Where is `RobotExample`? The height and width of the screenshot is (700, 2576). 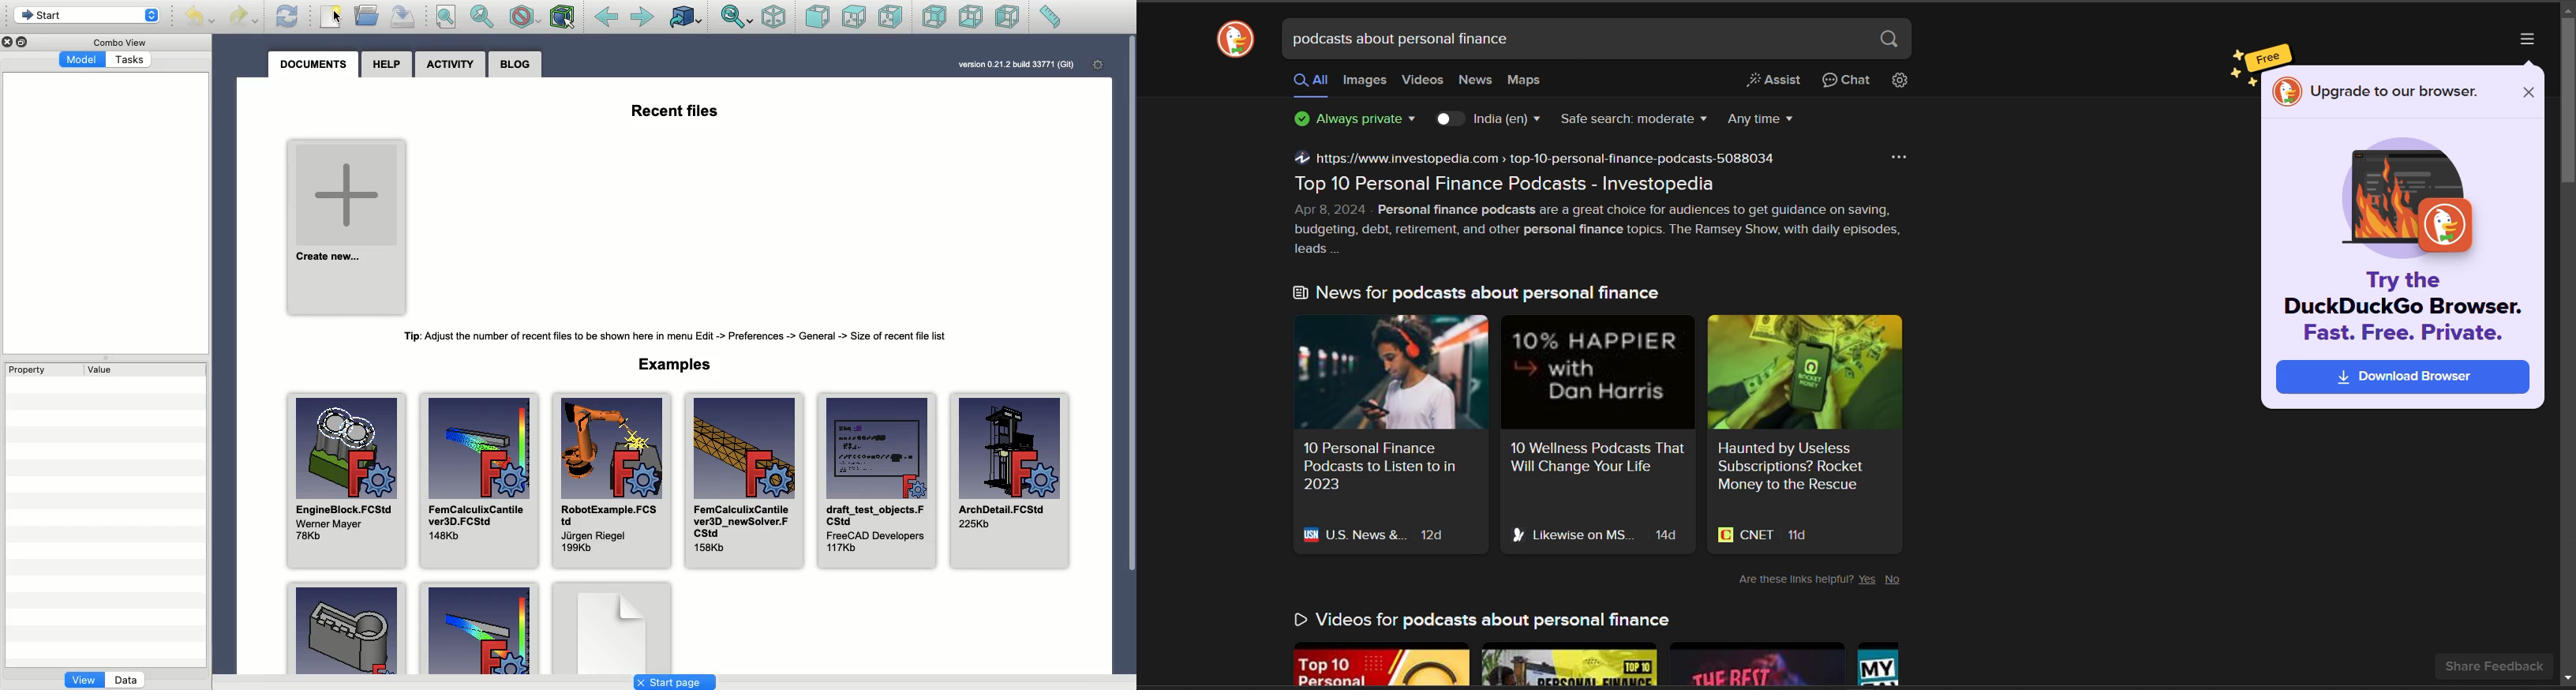
RobotExample is located at coordinates (610, 480).